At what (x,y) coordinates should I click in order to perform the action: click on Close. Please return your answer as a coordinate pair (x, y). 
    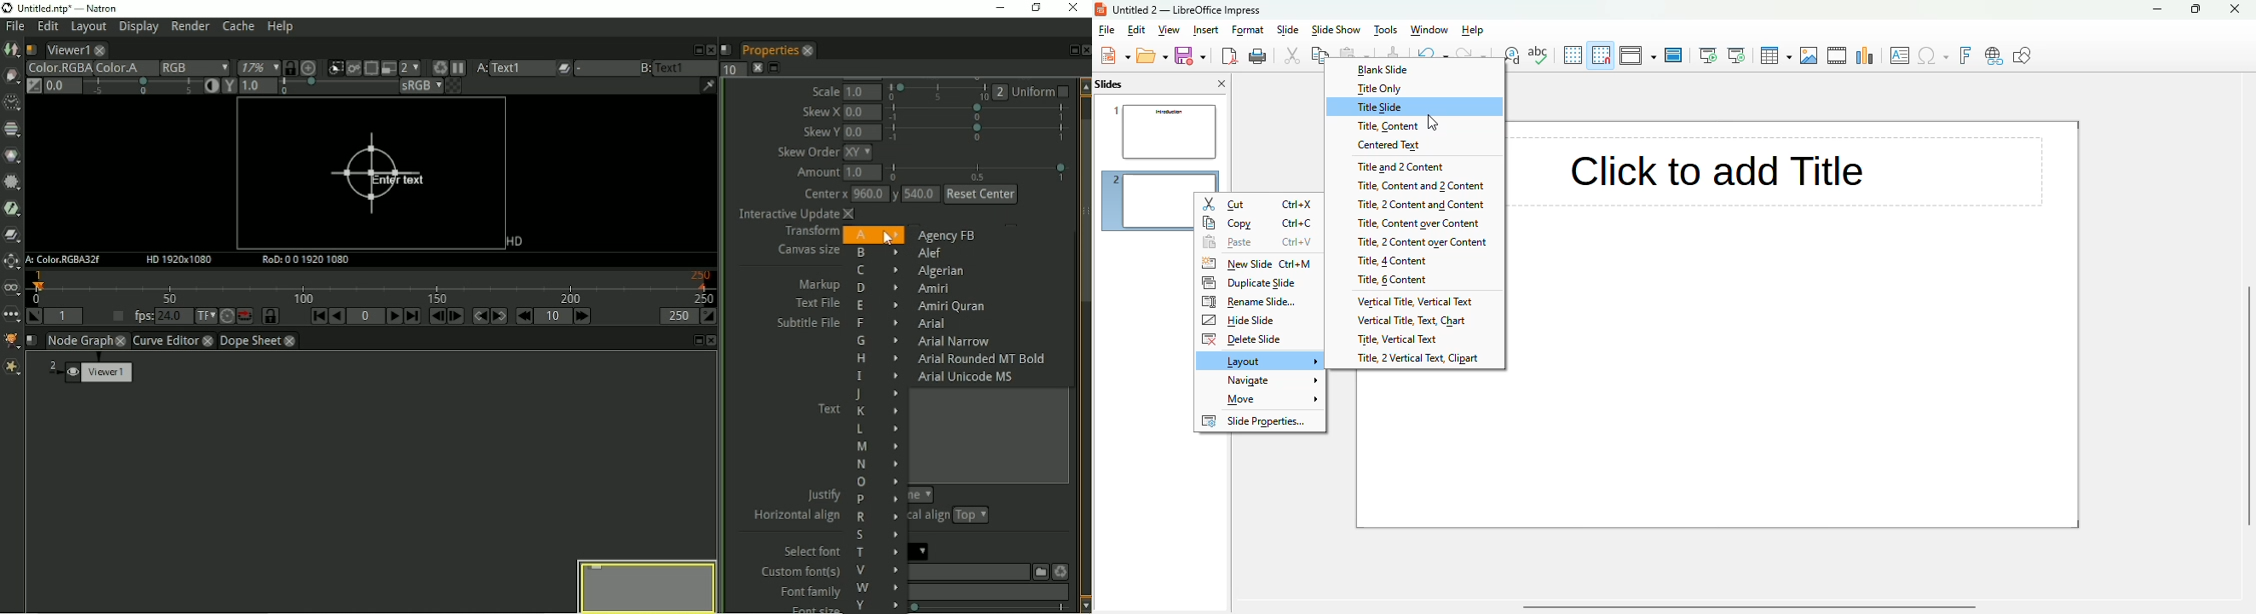
    Looking at the image, I should click on (713, 341).